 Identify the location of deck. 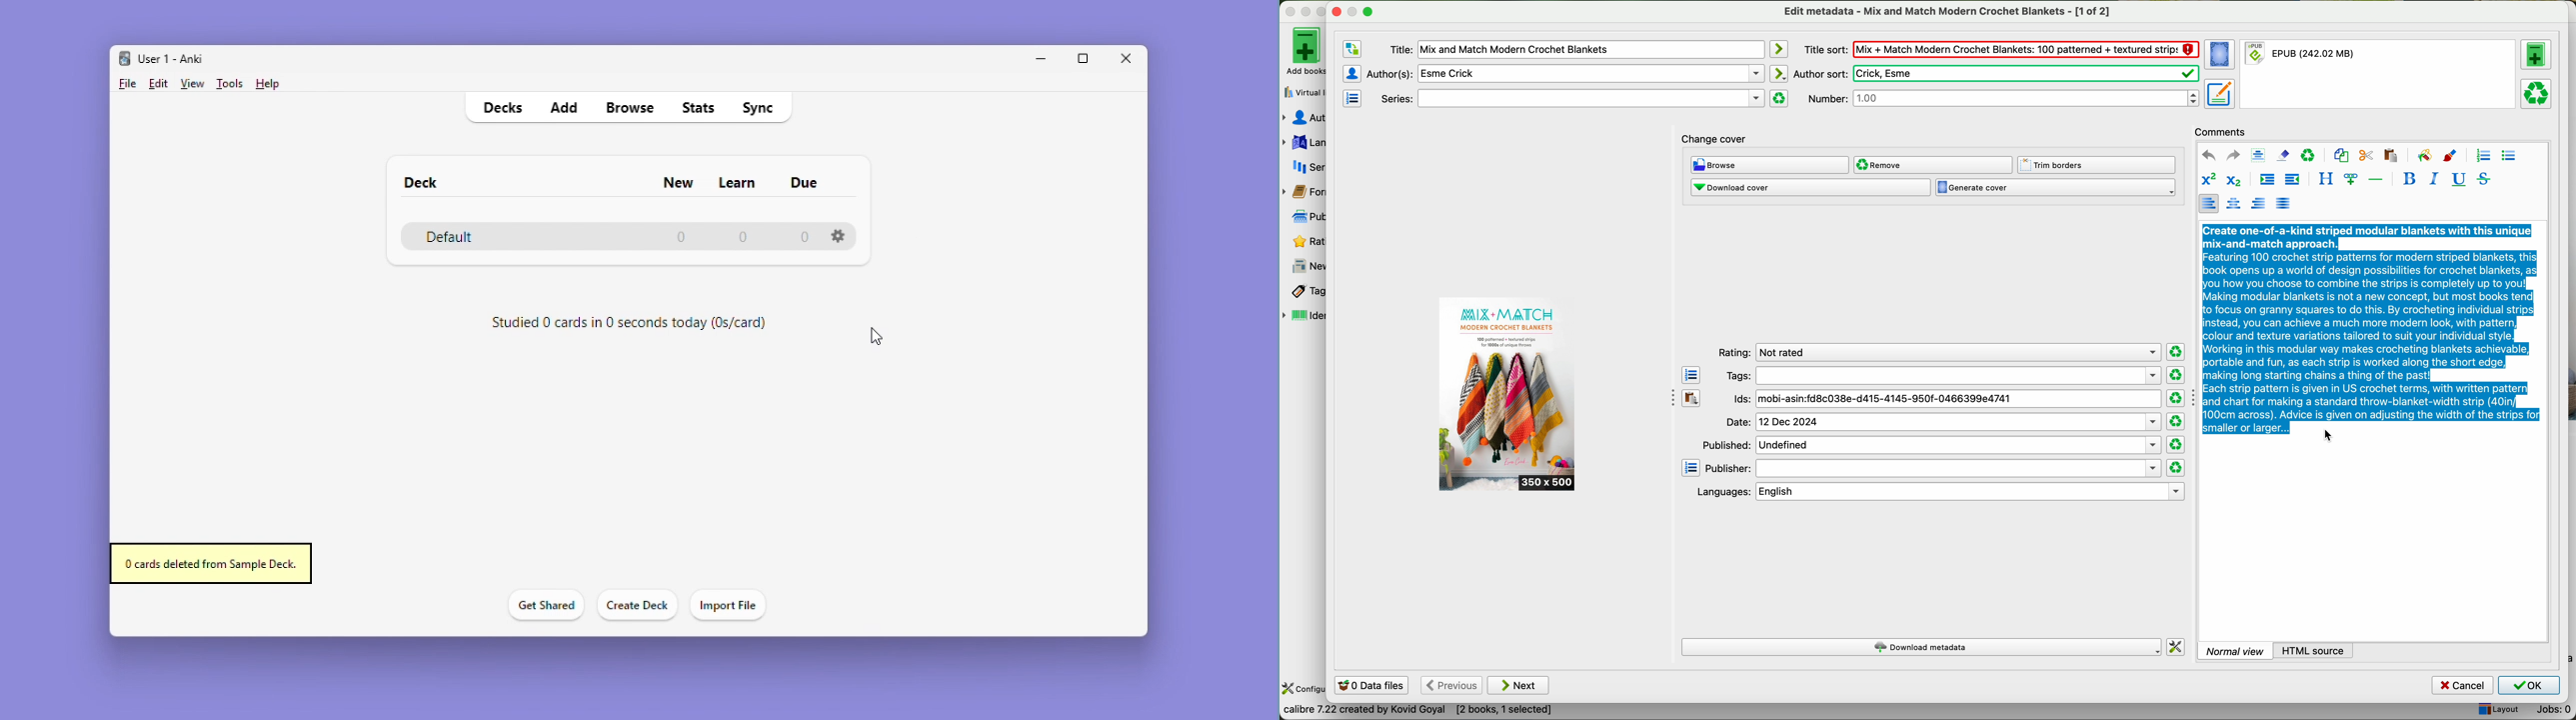
(420, 182).